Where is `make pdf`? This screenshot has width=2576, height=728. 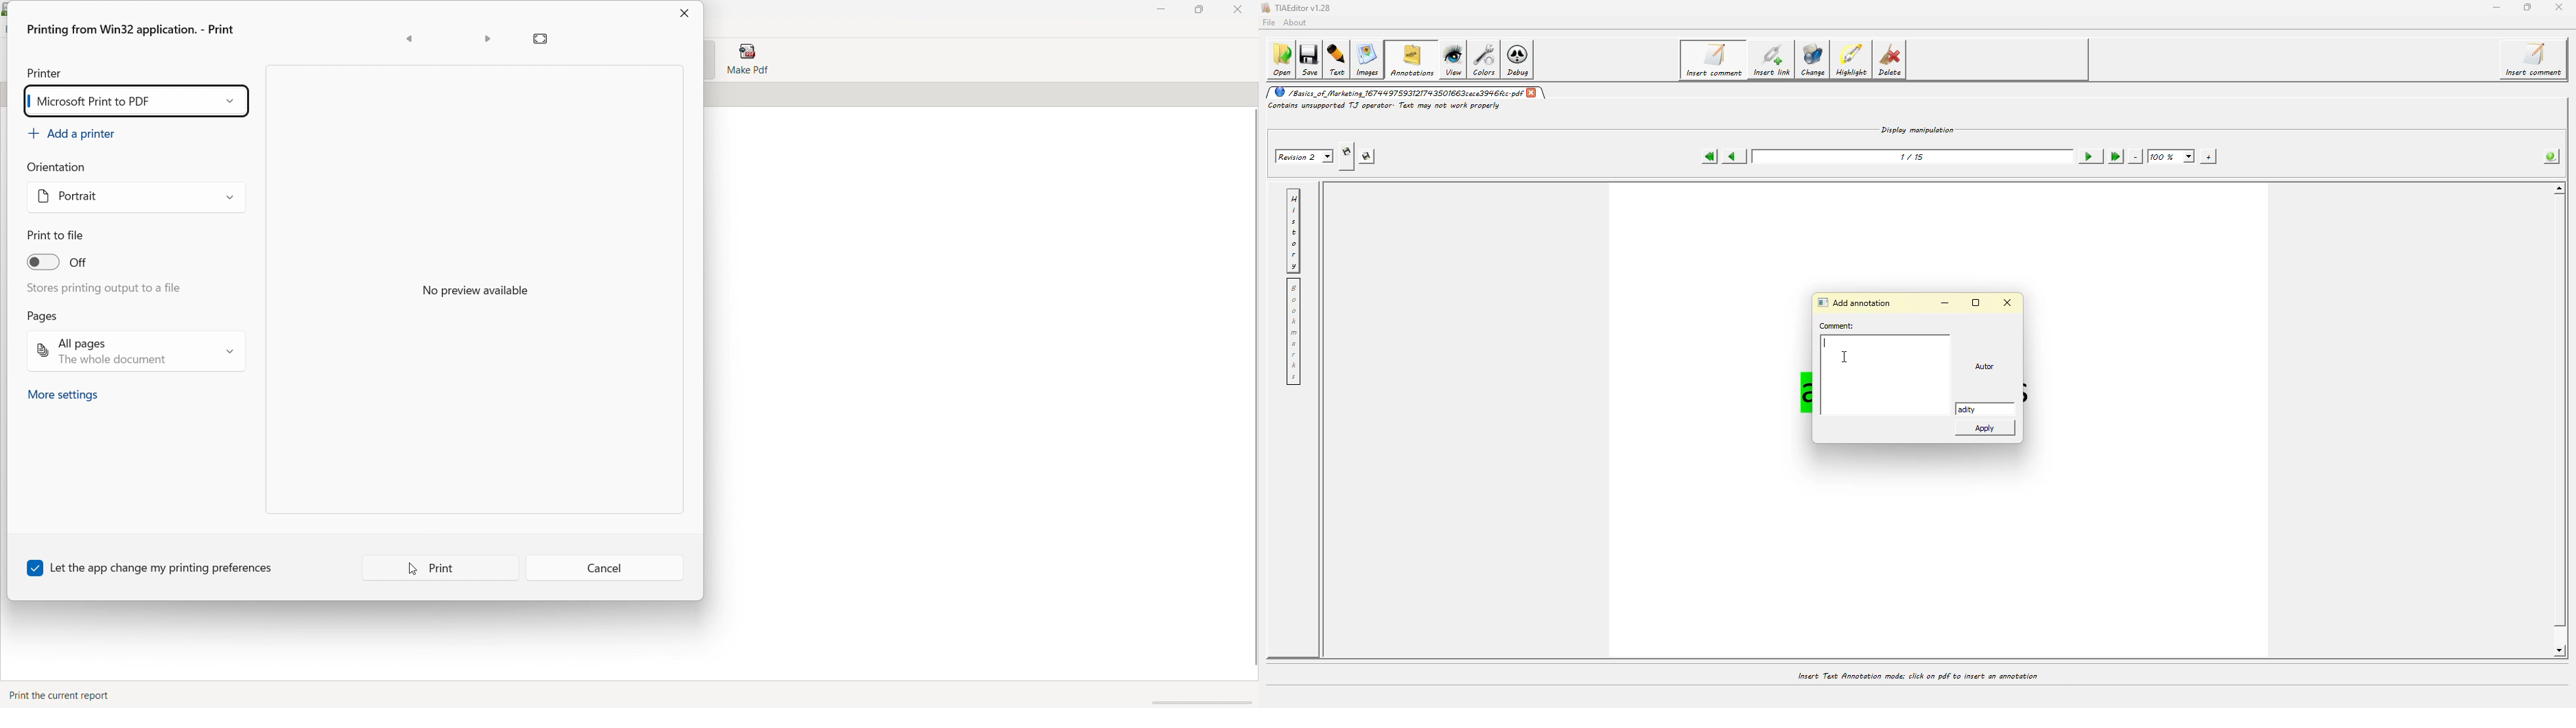 make pdf is located at coordinates (747, 60).